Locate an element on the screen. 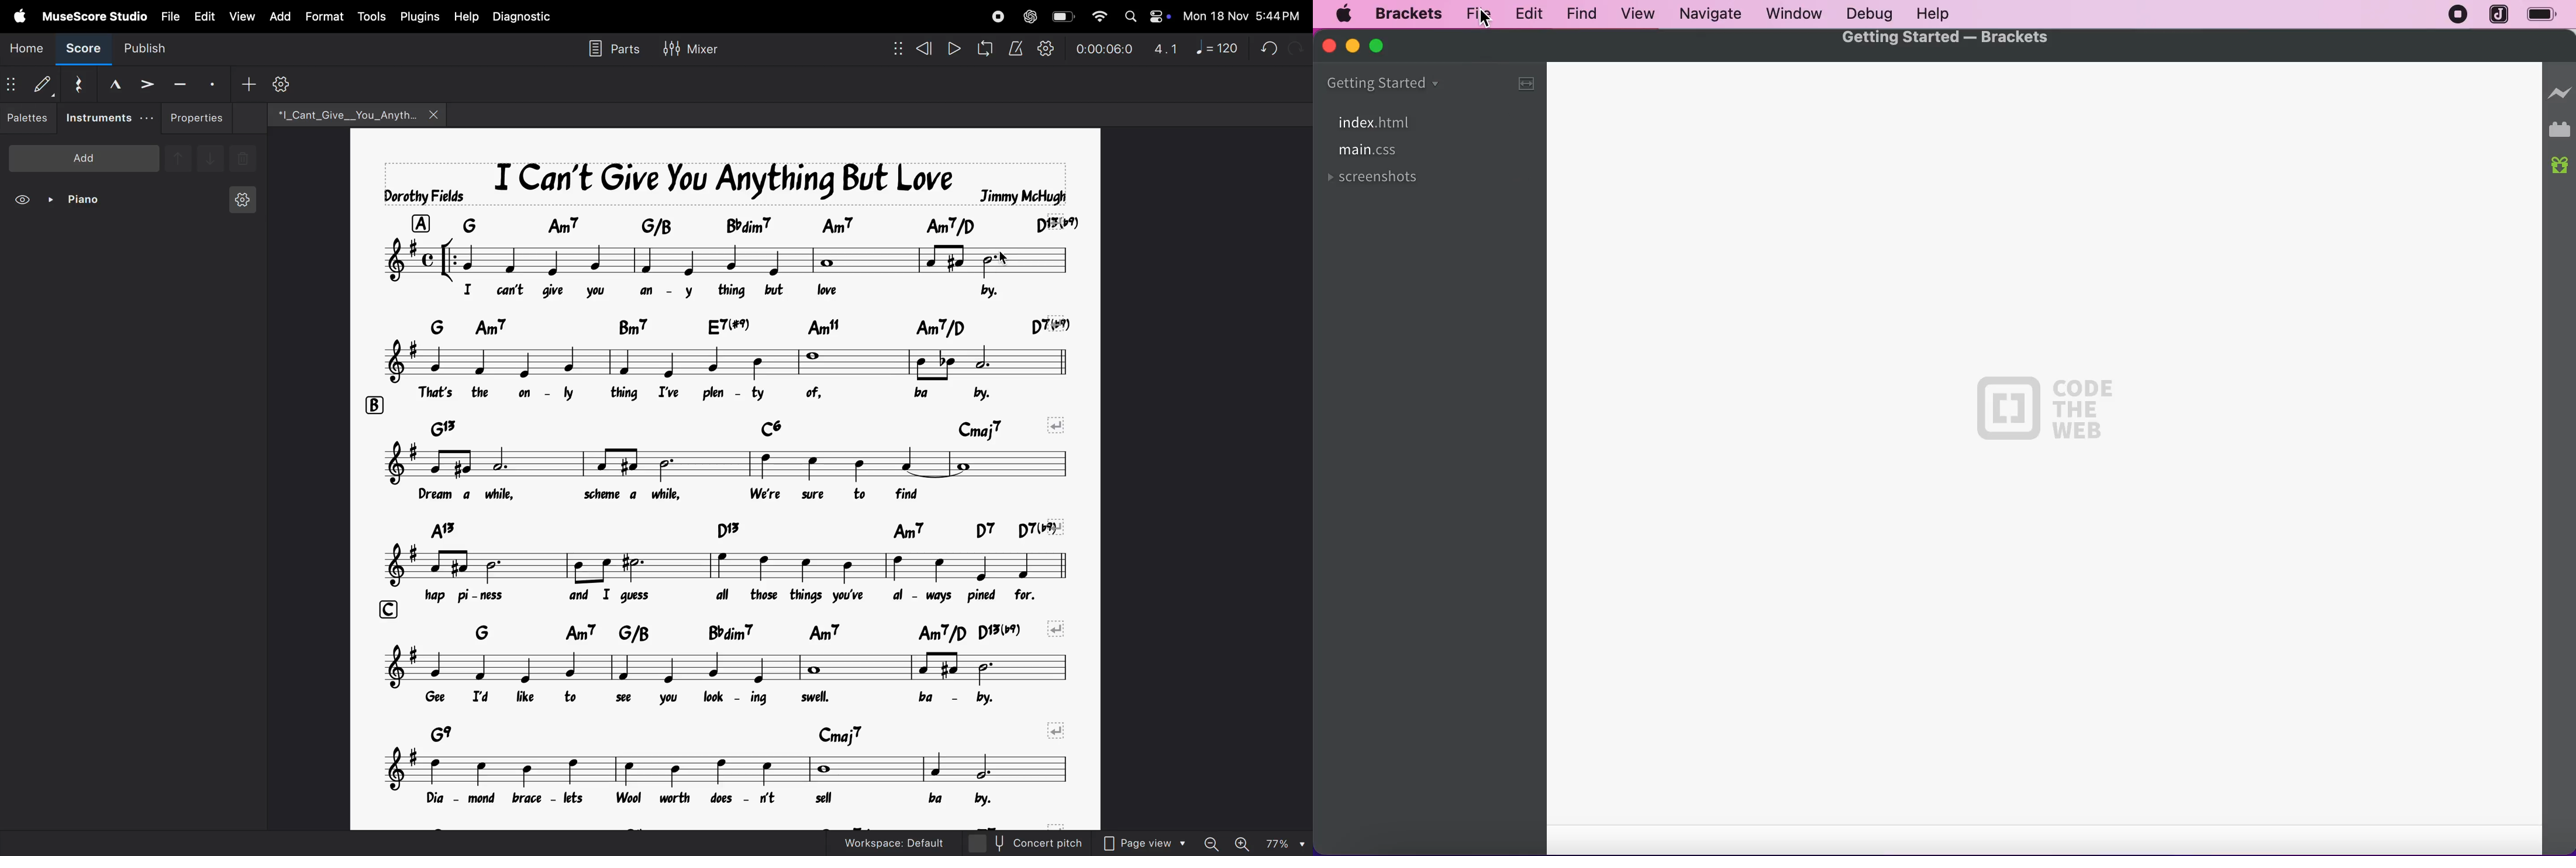 The image size is (2576, 868). file name is located at coordinates (356, 117).